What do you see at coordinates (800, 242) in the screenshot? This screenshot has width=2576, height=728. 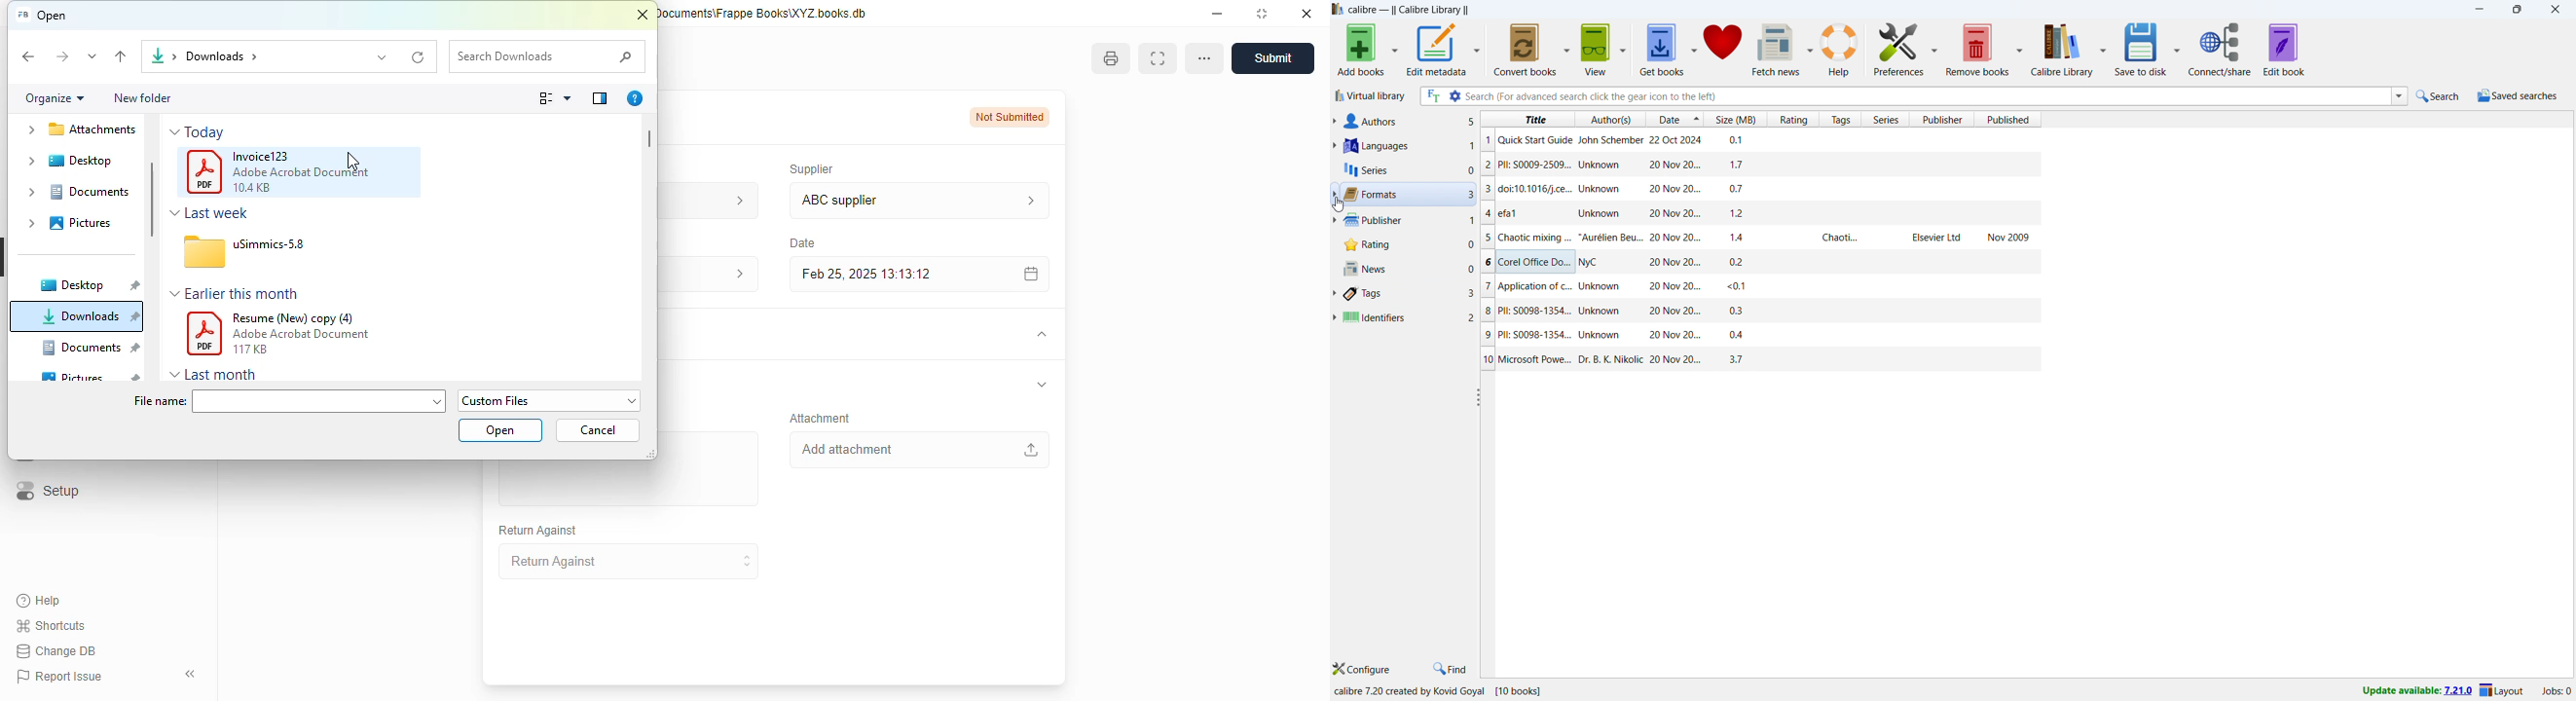 I see `date` at bounding box center [800, 242].